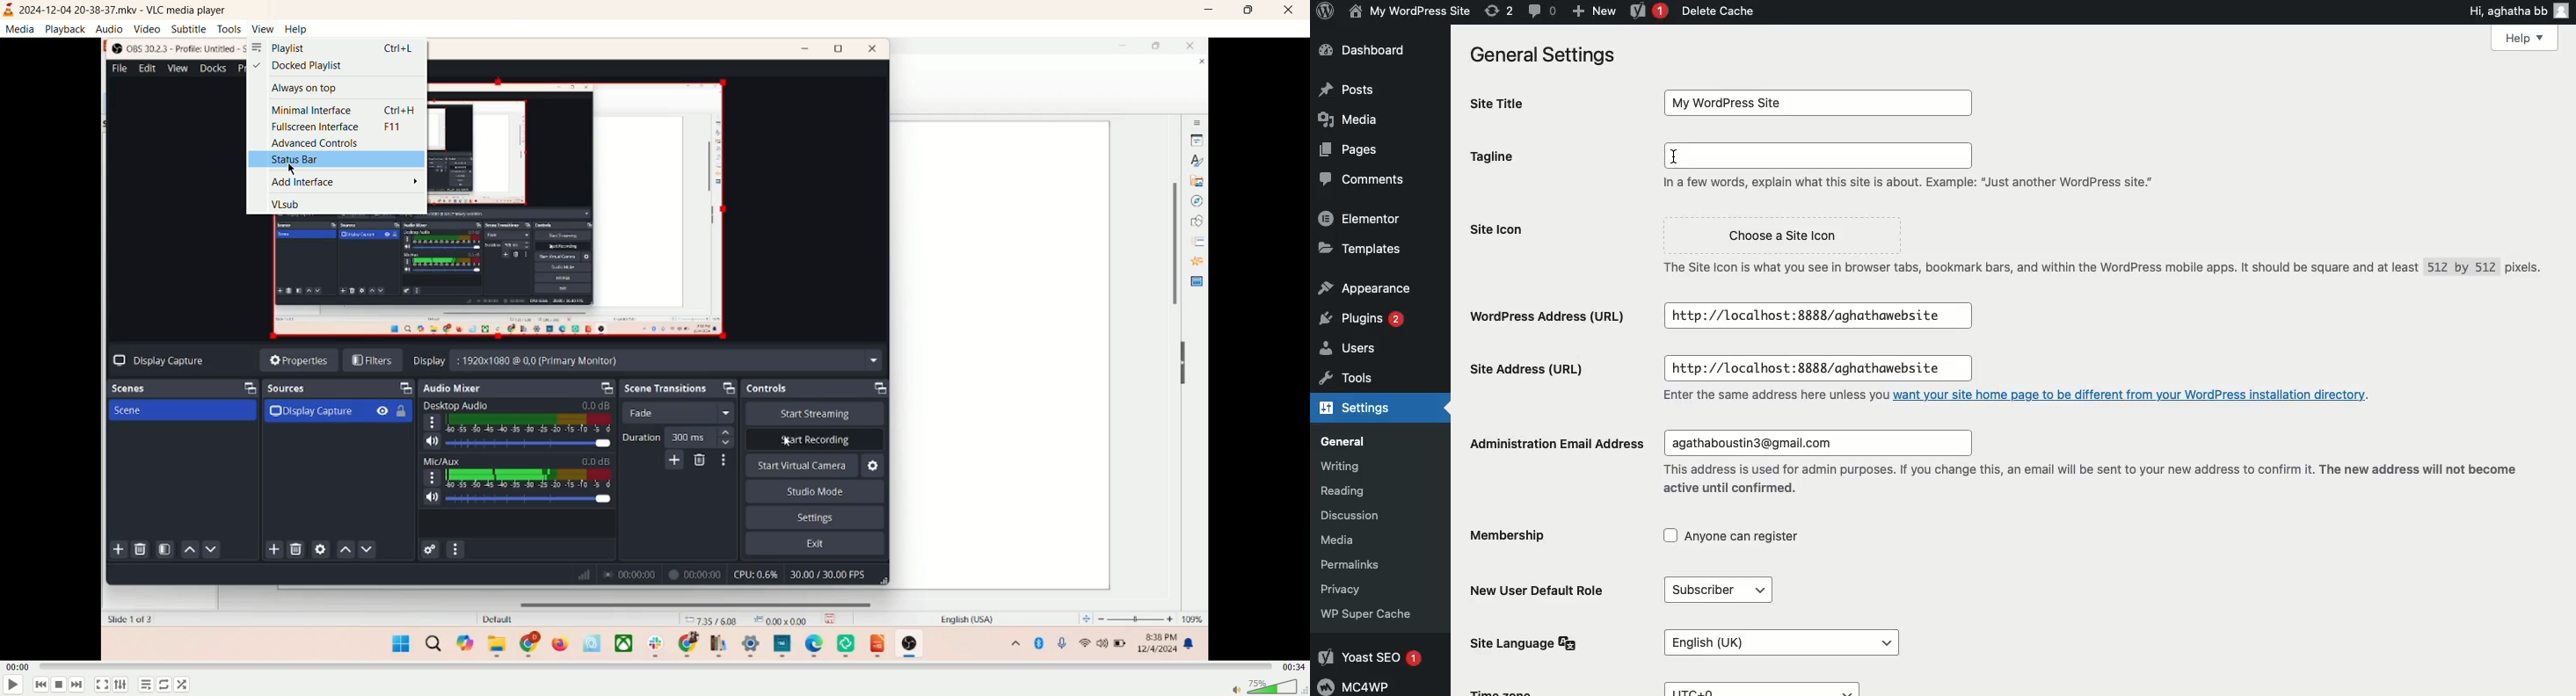  What do you see at coordinates (1594, 11) in the screenshot?
I see `New` at bounding box center [1594, 11].